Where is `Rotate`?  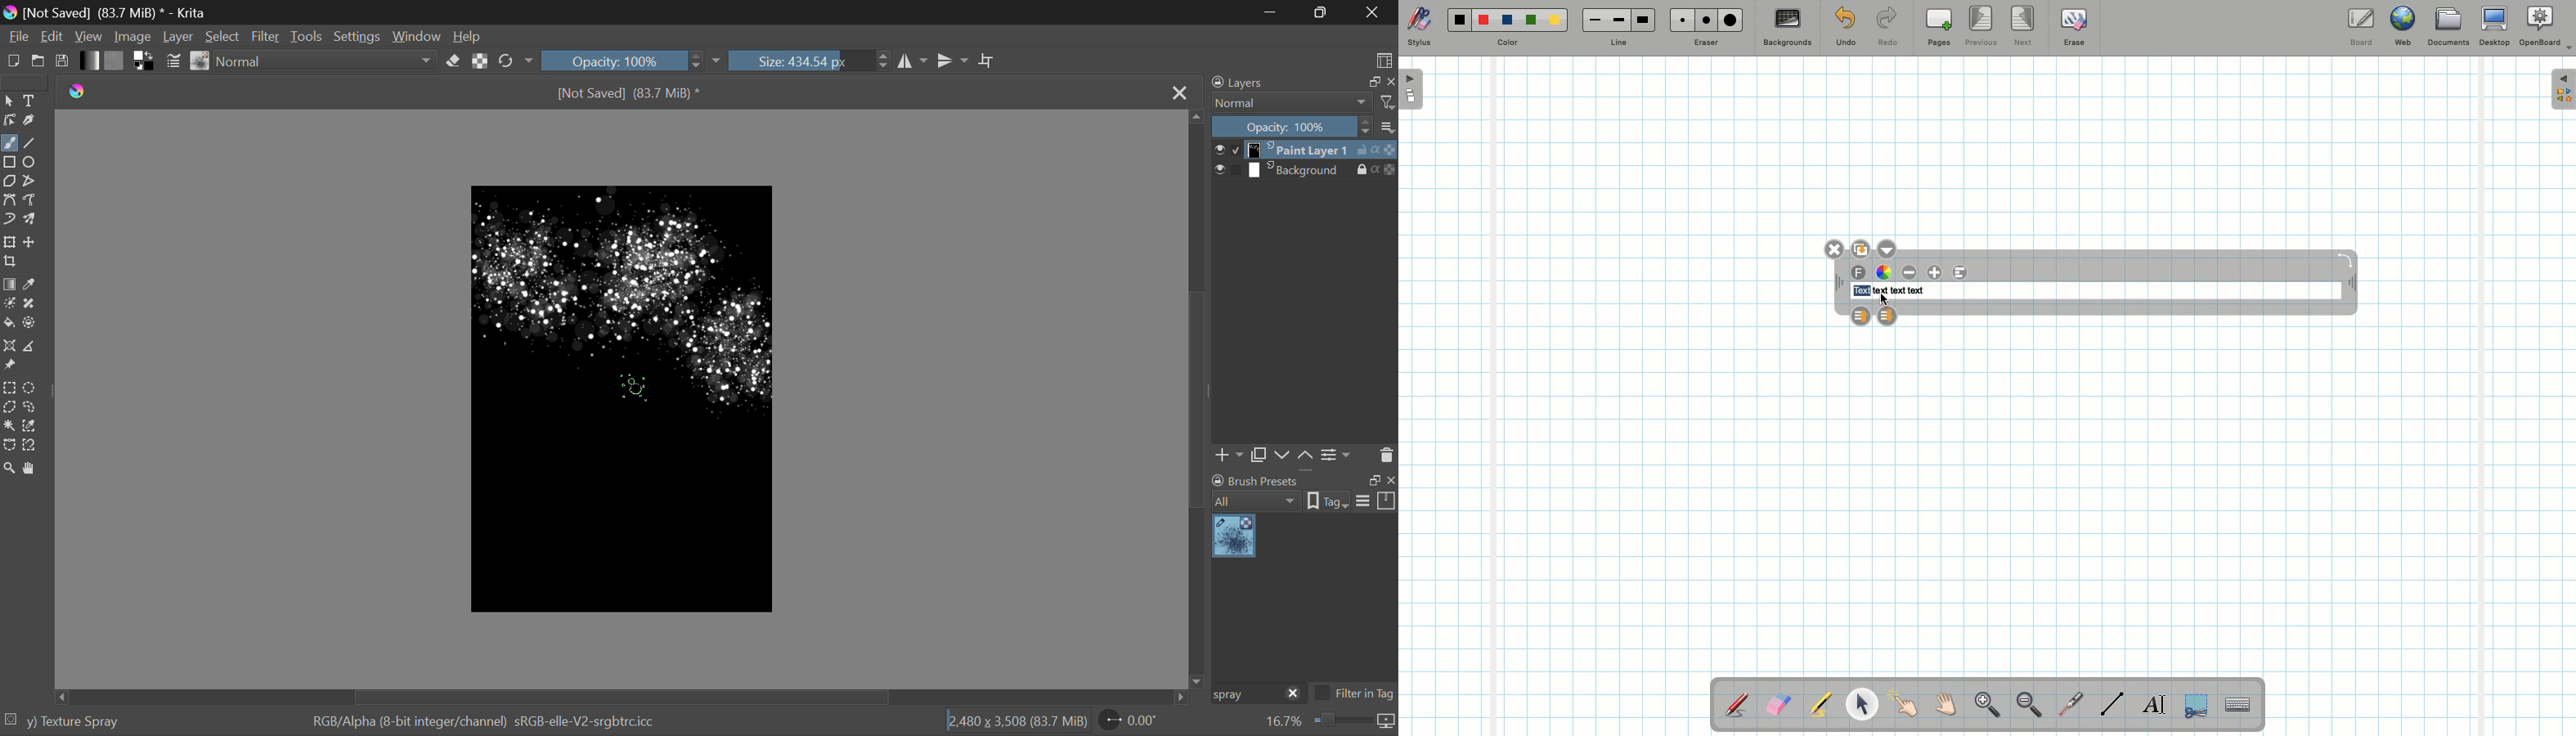 Rotate is located at coordinates (517, 61).